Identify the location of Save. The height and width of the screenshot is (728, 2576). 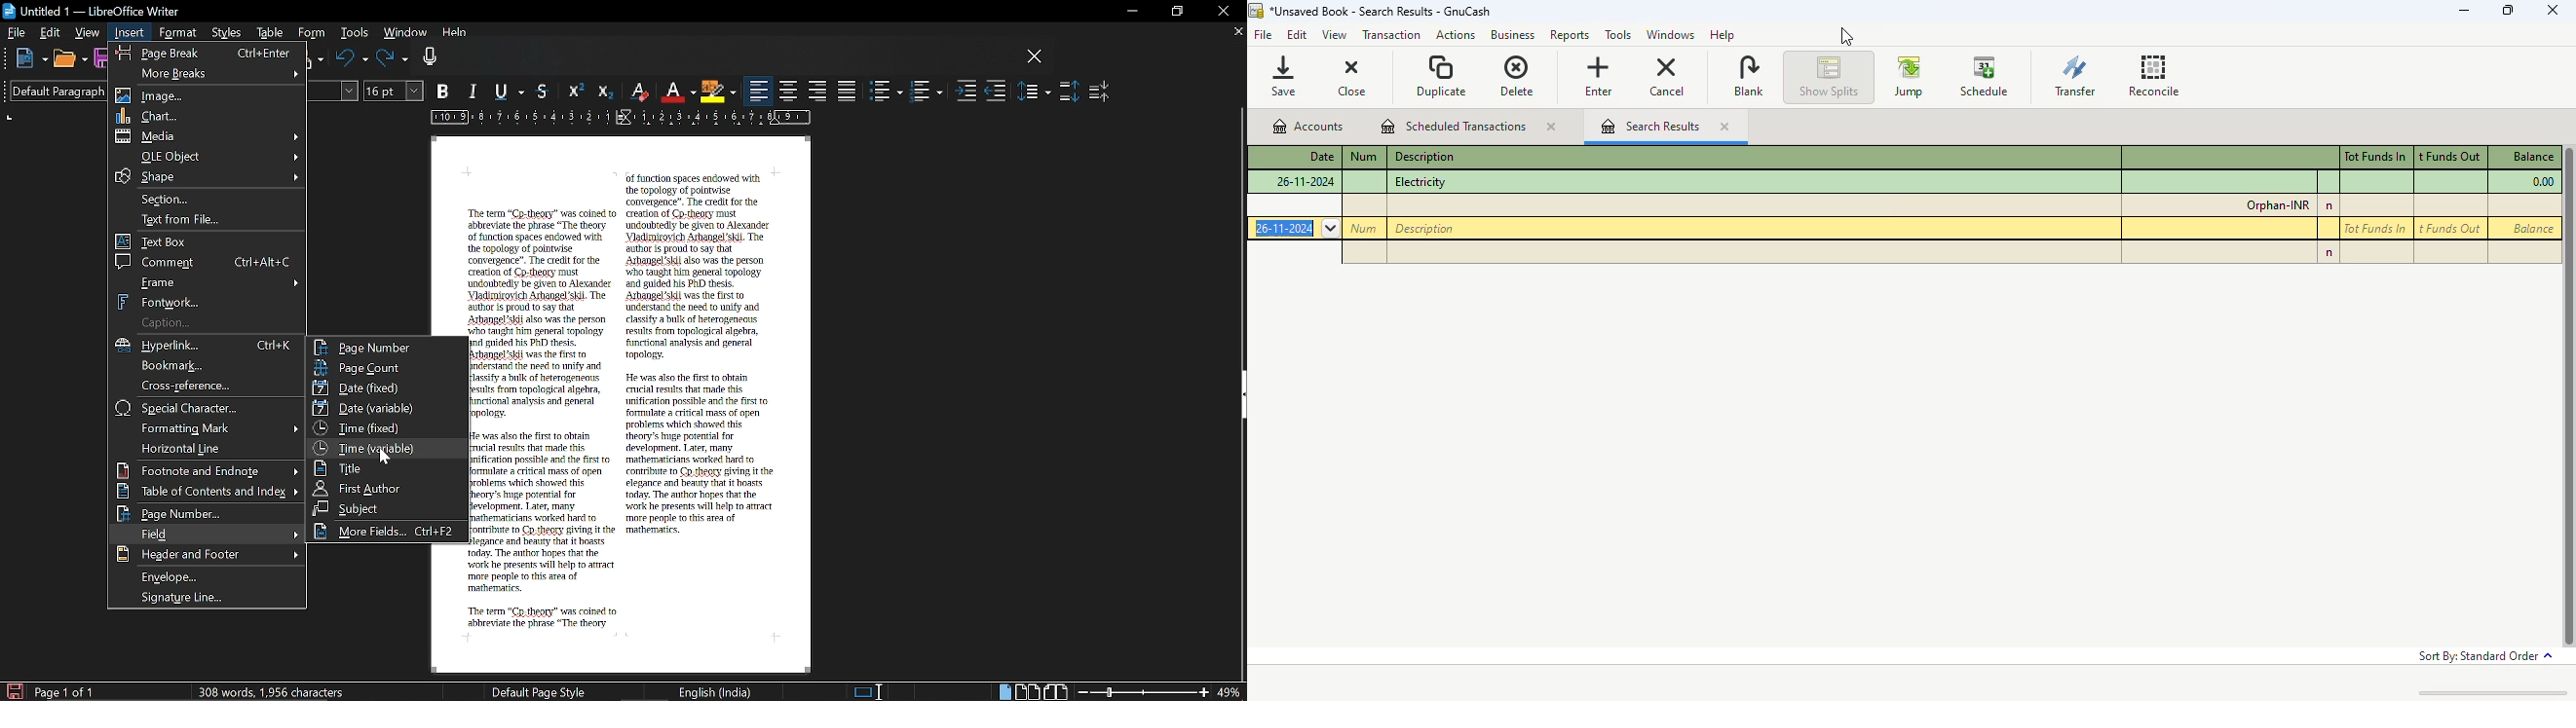
(13, 690).